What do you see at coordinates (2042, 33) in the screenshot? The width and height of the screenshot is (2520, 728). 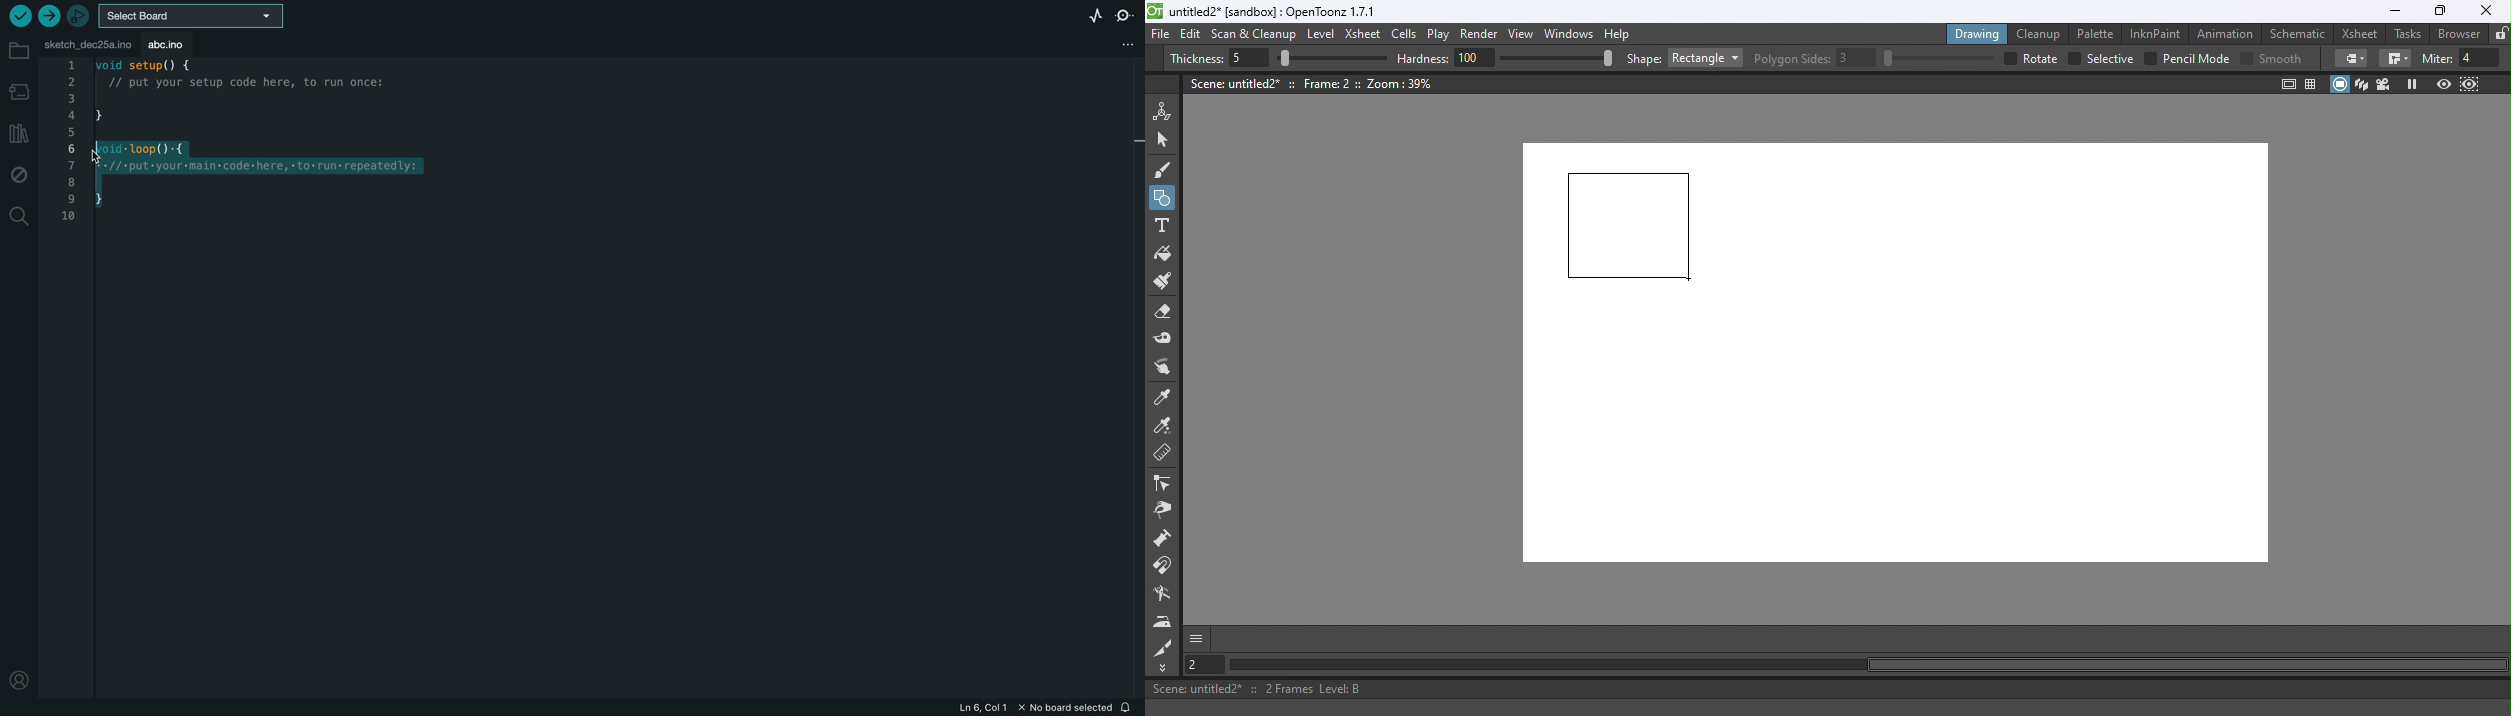 I see `Cleanup` at bounding box center [2042, 33].